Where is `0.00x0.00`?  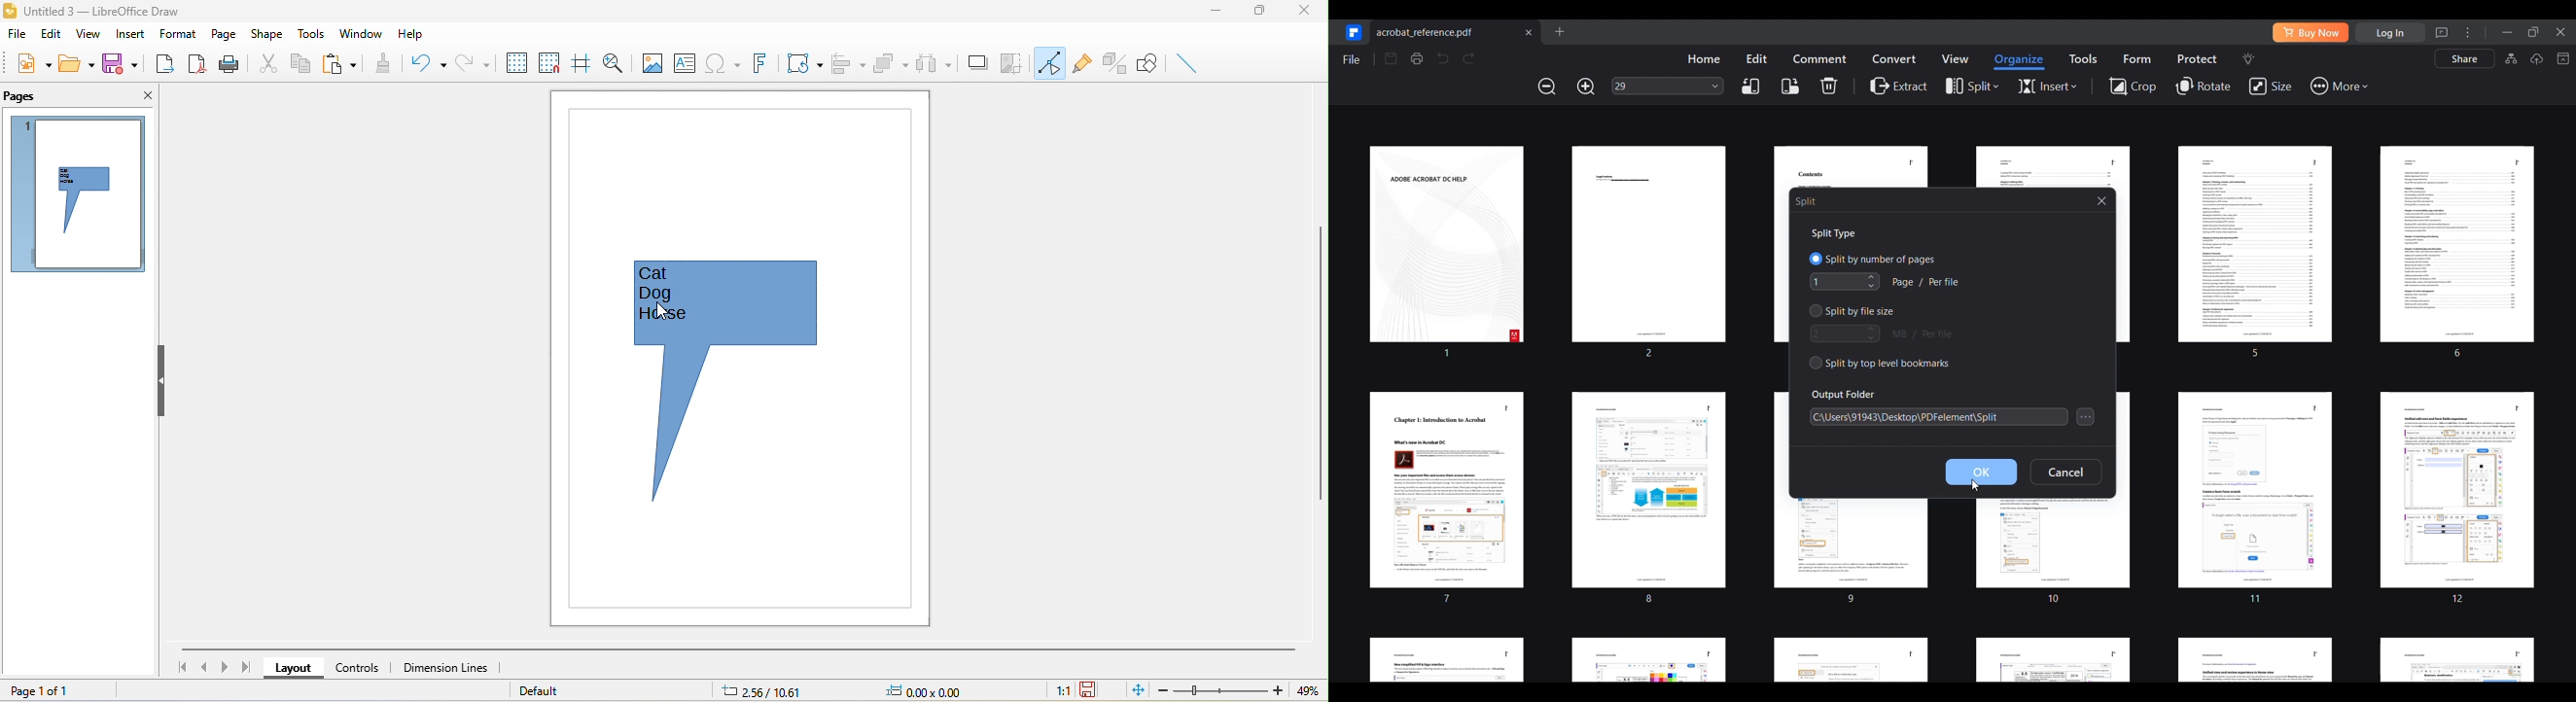
0.00x0.00 is located at coordinates (930, 690).